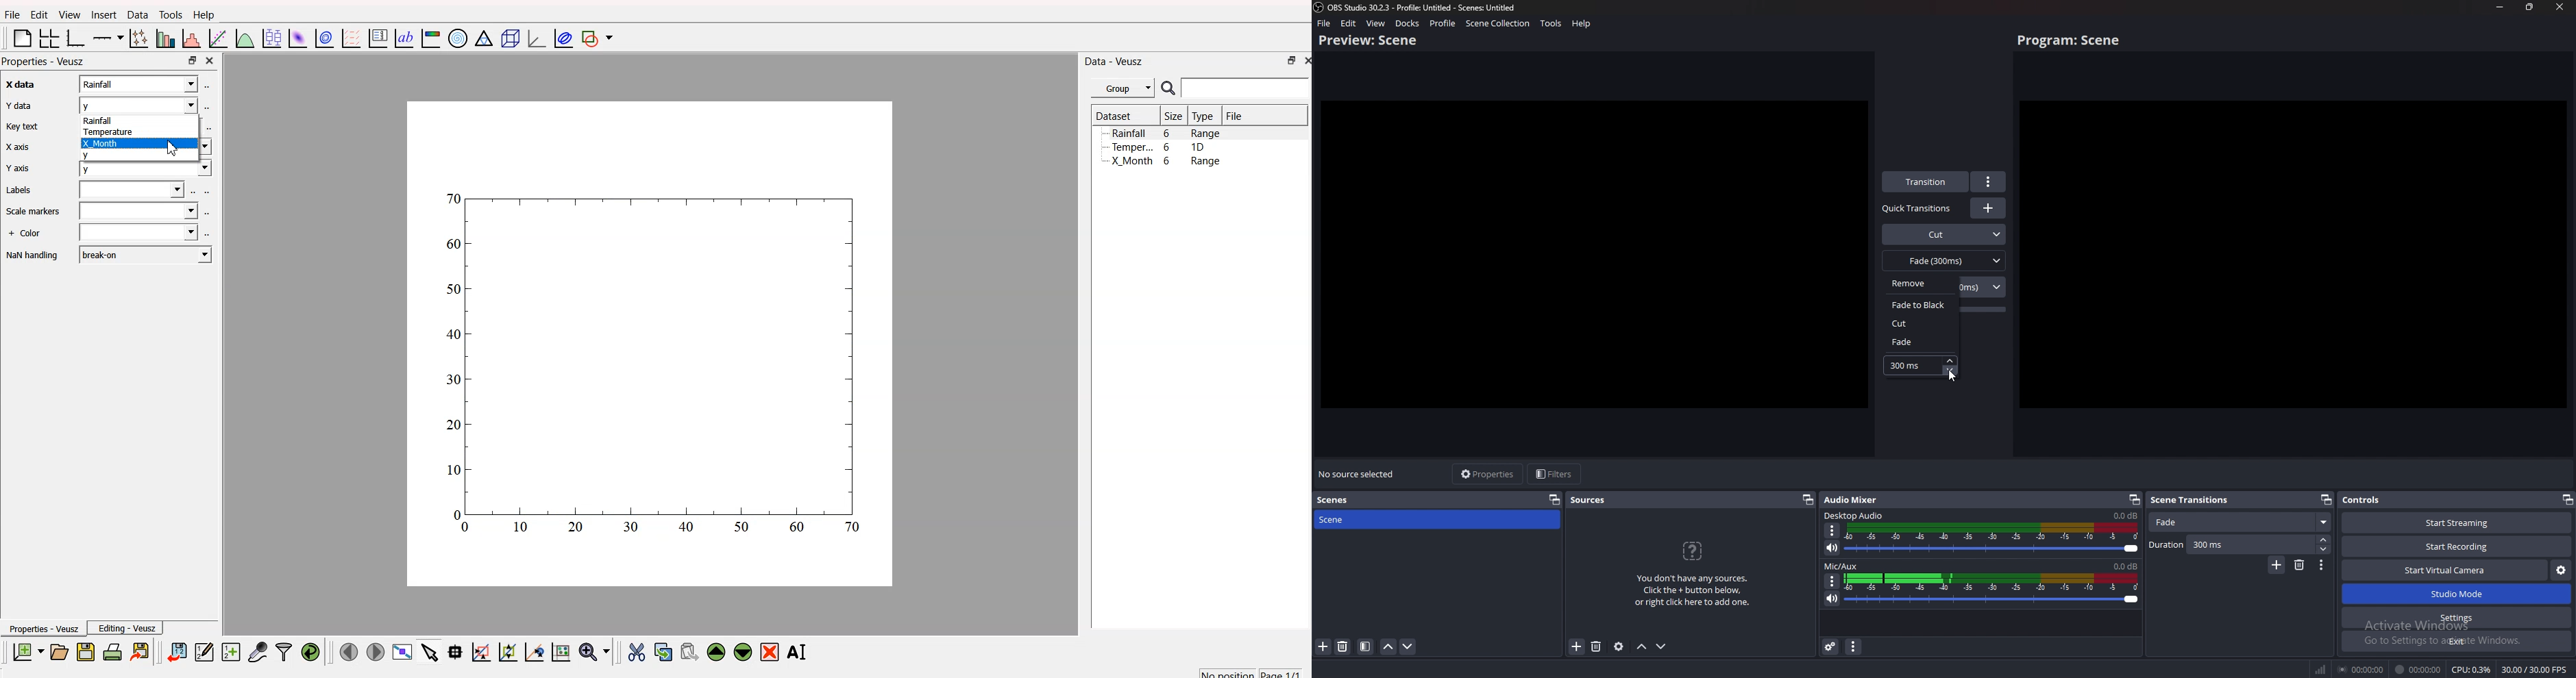 This screenshot has width=2576, height=700. I want to click on minimize, so click(2501, 7).